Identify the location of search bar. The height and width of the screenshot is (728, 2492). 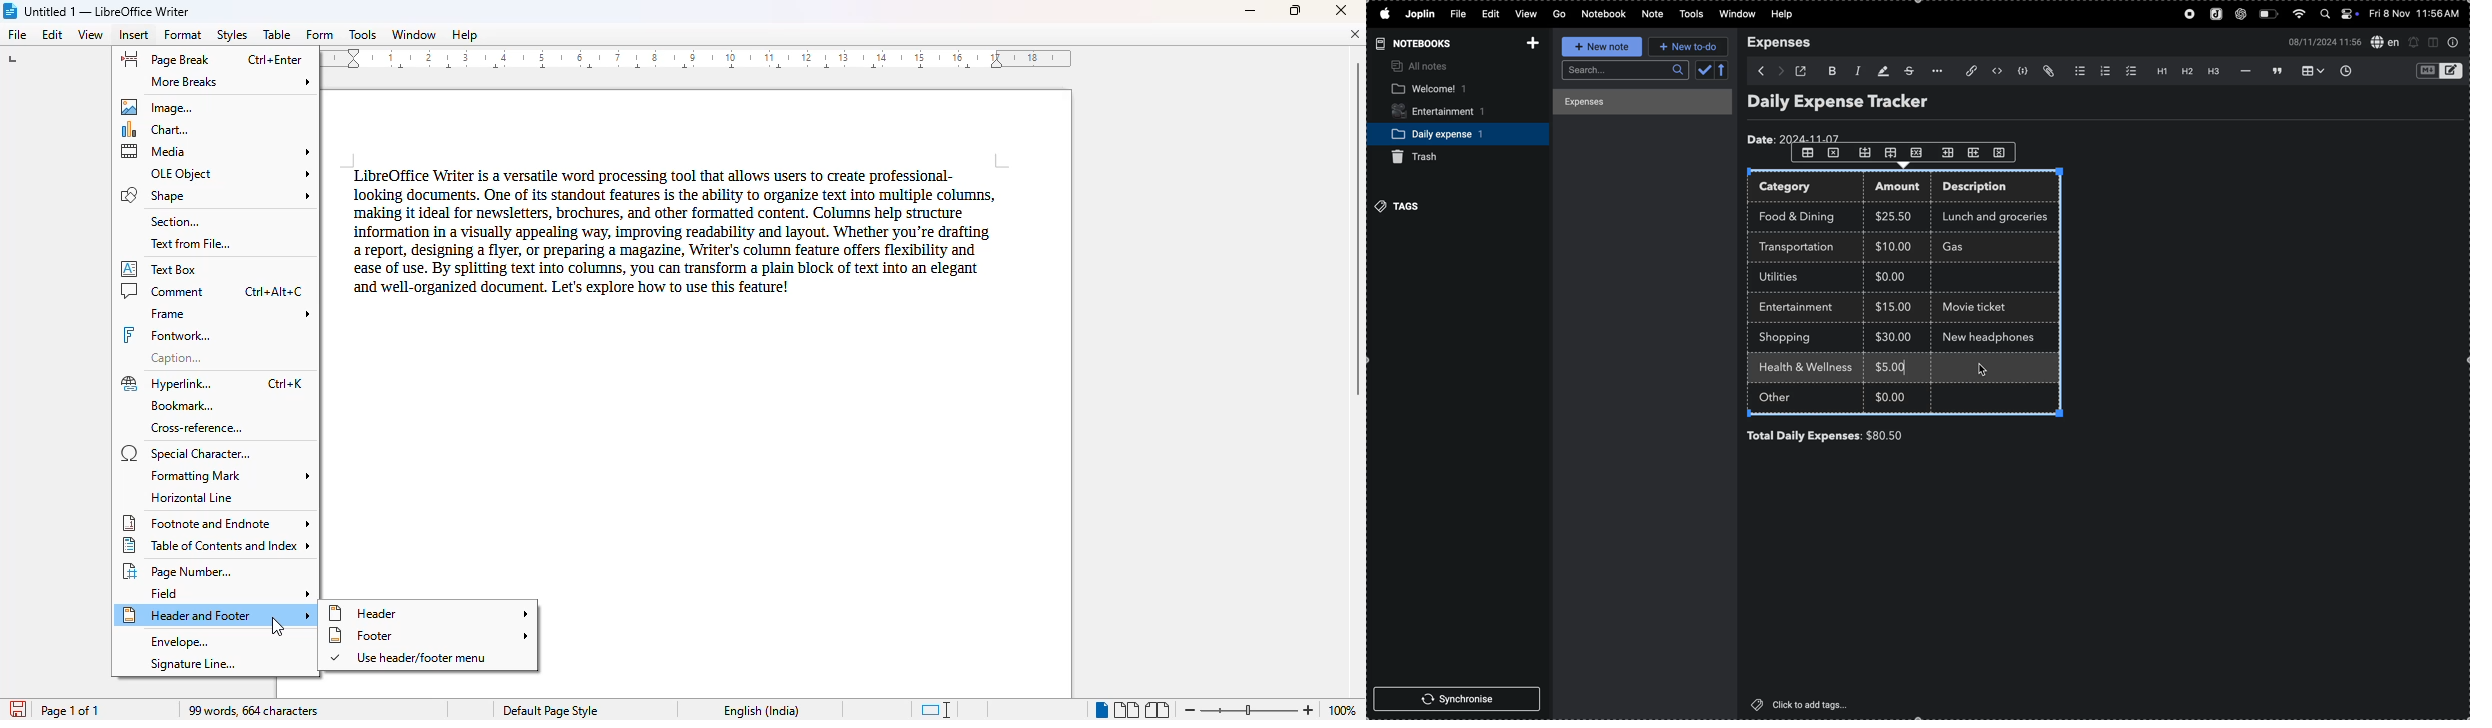
(1623, 70).